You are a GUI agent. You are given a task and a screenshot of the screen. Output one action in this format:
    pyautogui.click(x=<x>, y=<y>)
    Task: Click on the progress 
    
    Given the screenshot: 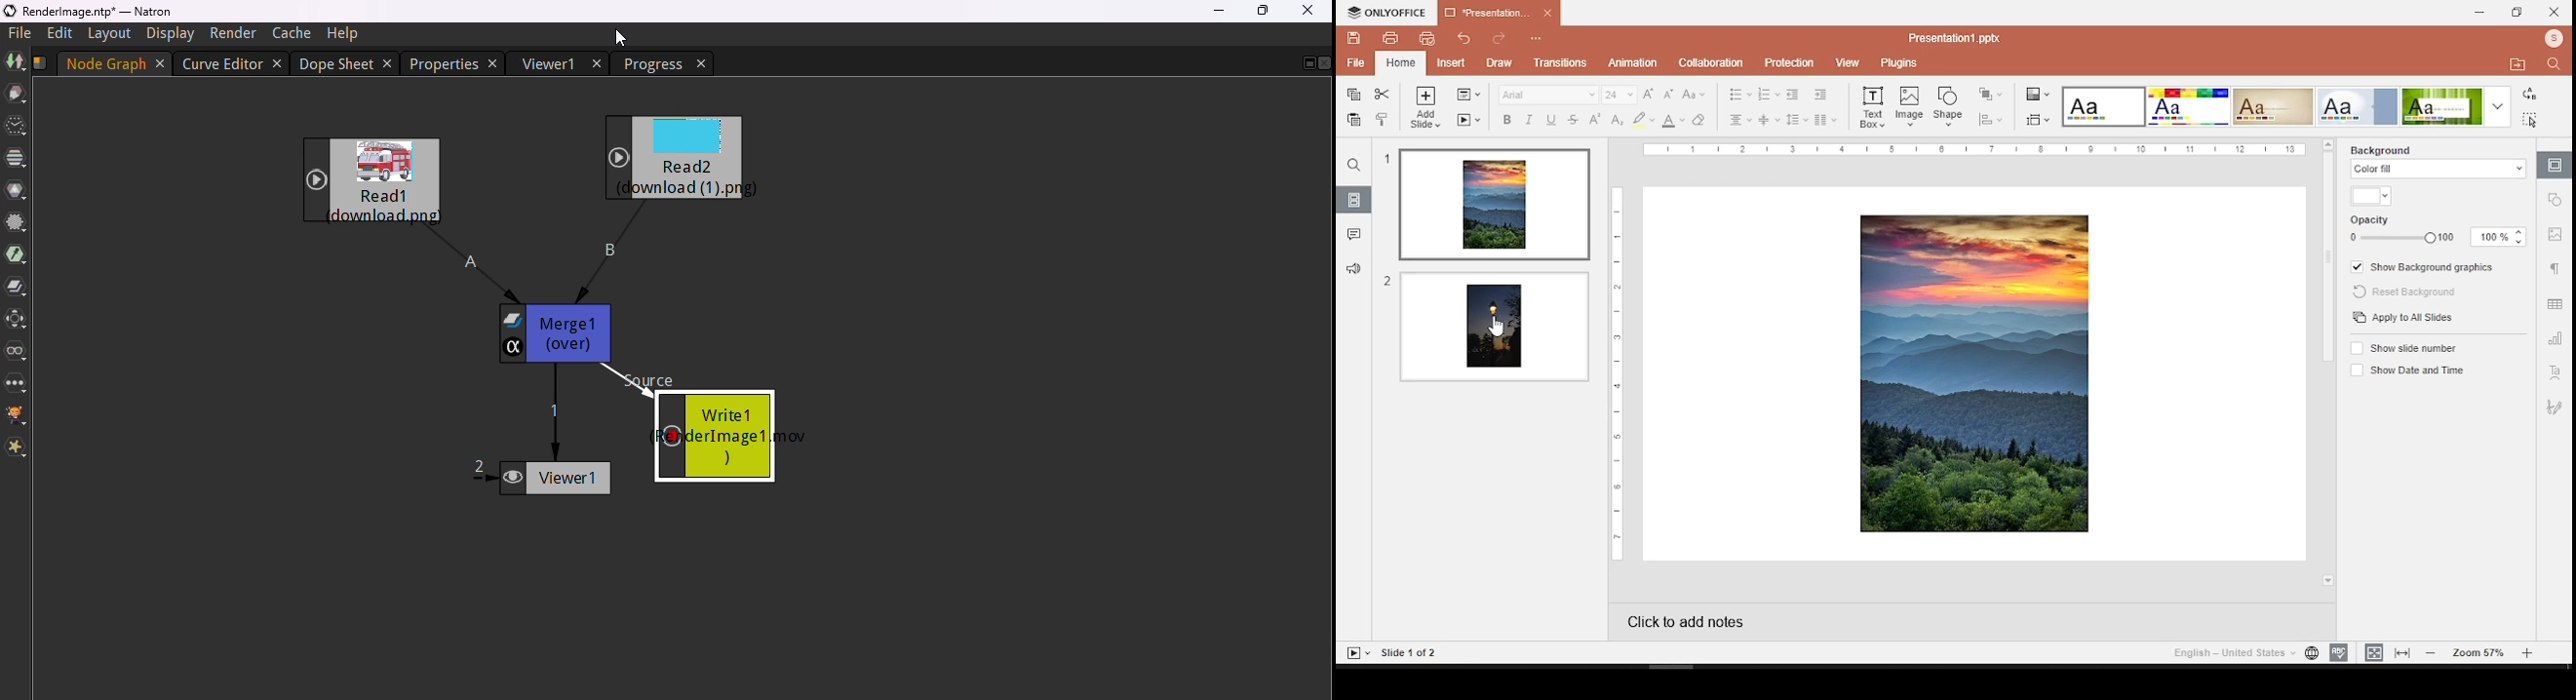 What is the action you would take?
    pyautogui.click(x=653, y=64)
    